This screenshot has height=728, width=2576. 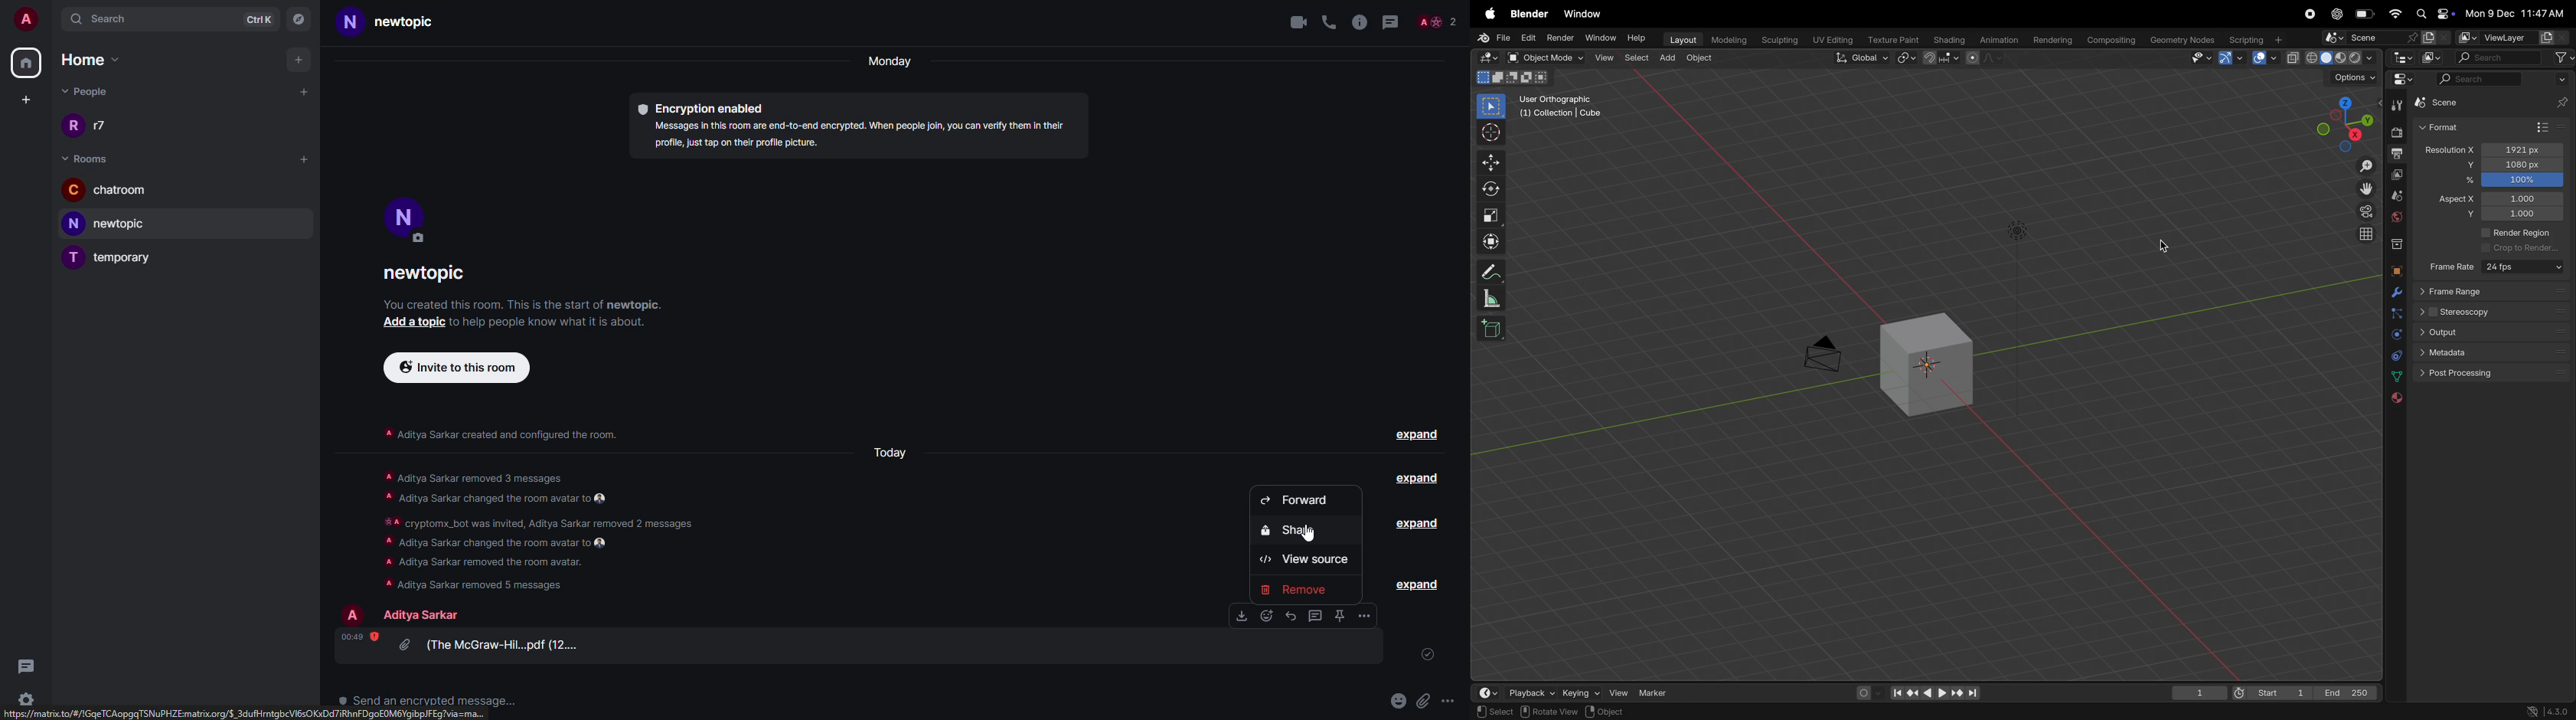 What do you see at coordinates (2524, 267) in the screenshot?
I see `24 fps` at bounding box center [2524, 267].